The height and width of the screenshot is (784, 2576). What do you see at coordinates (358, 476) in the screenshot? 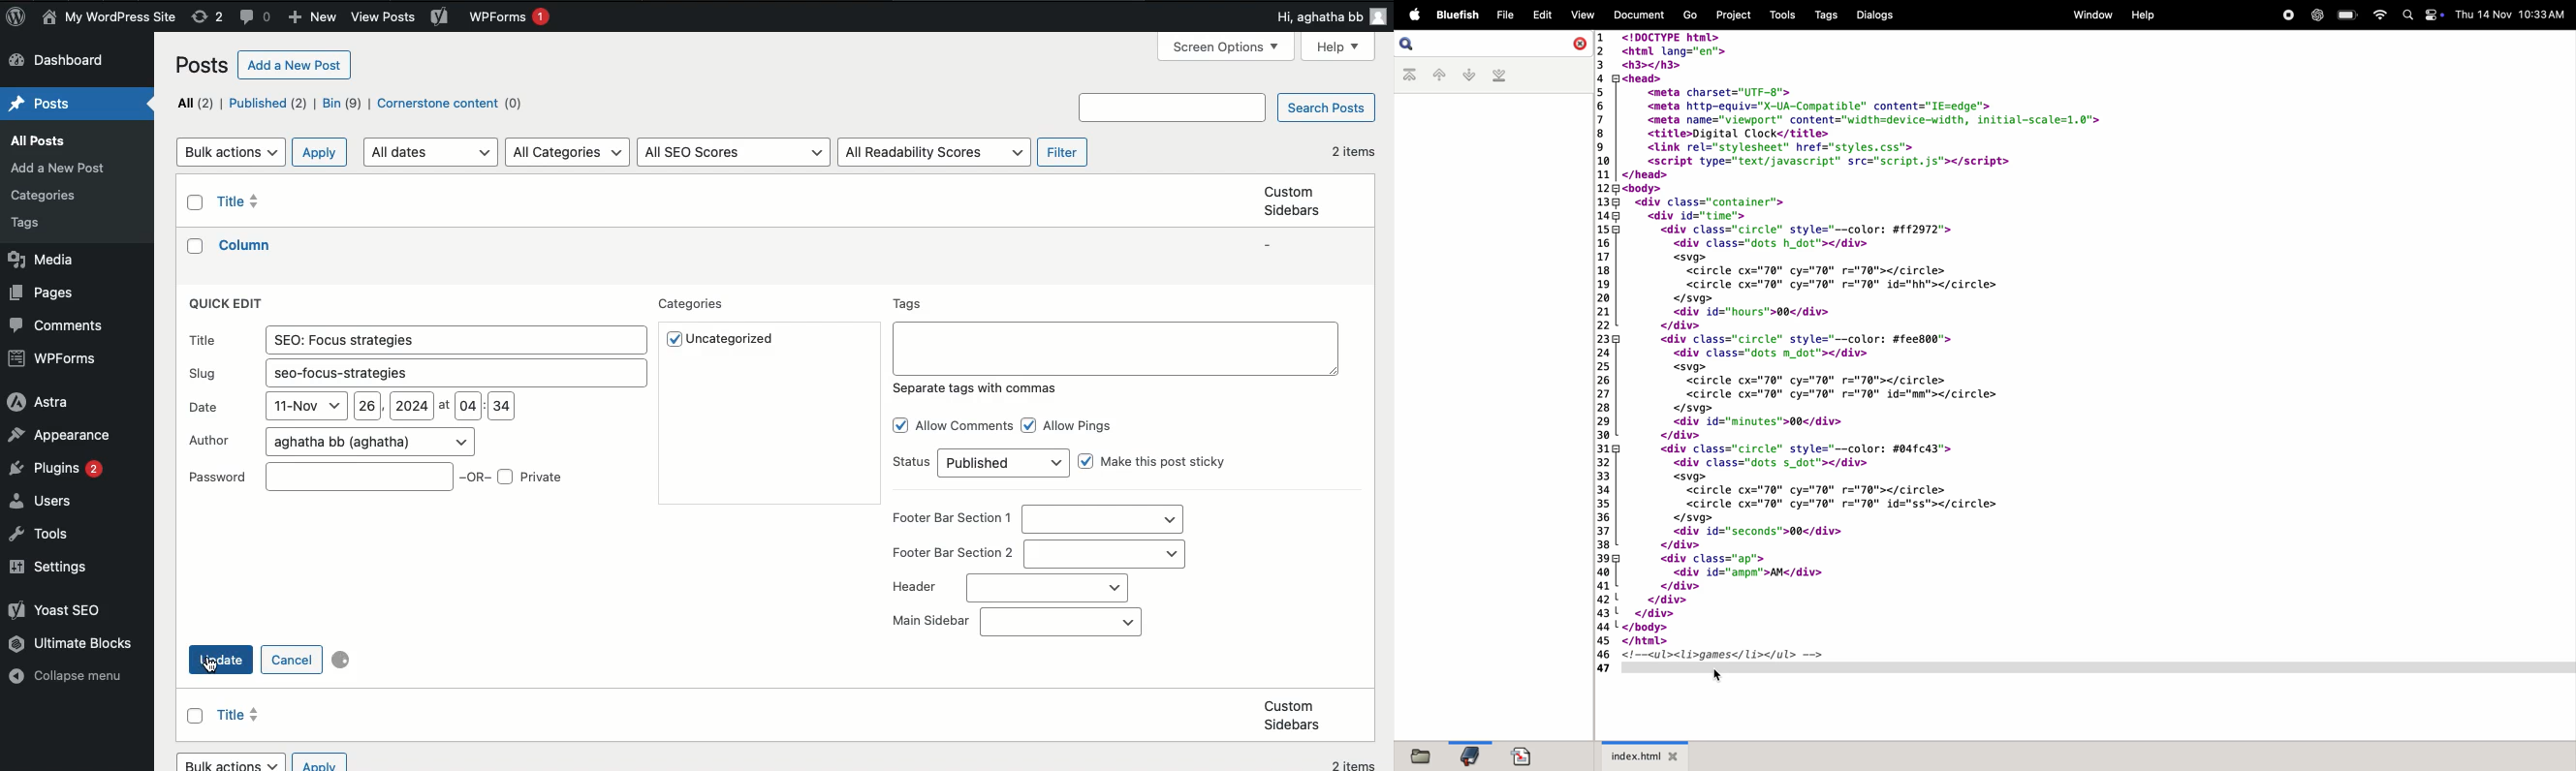
I see `Password ` at bounding box center [358, 476].